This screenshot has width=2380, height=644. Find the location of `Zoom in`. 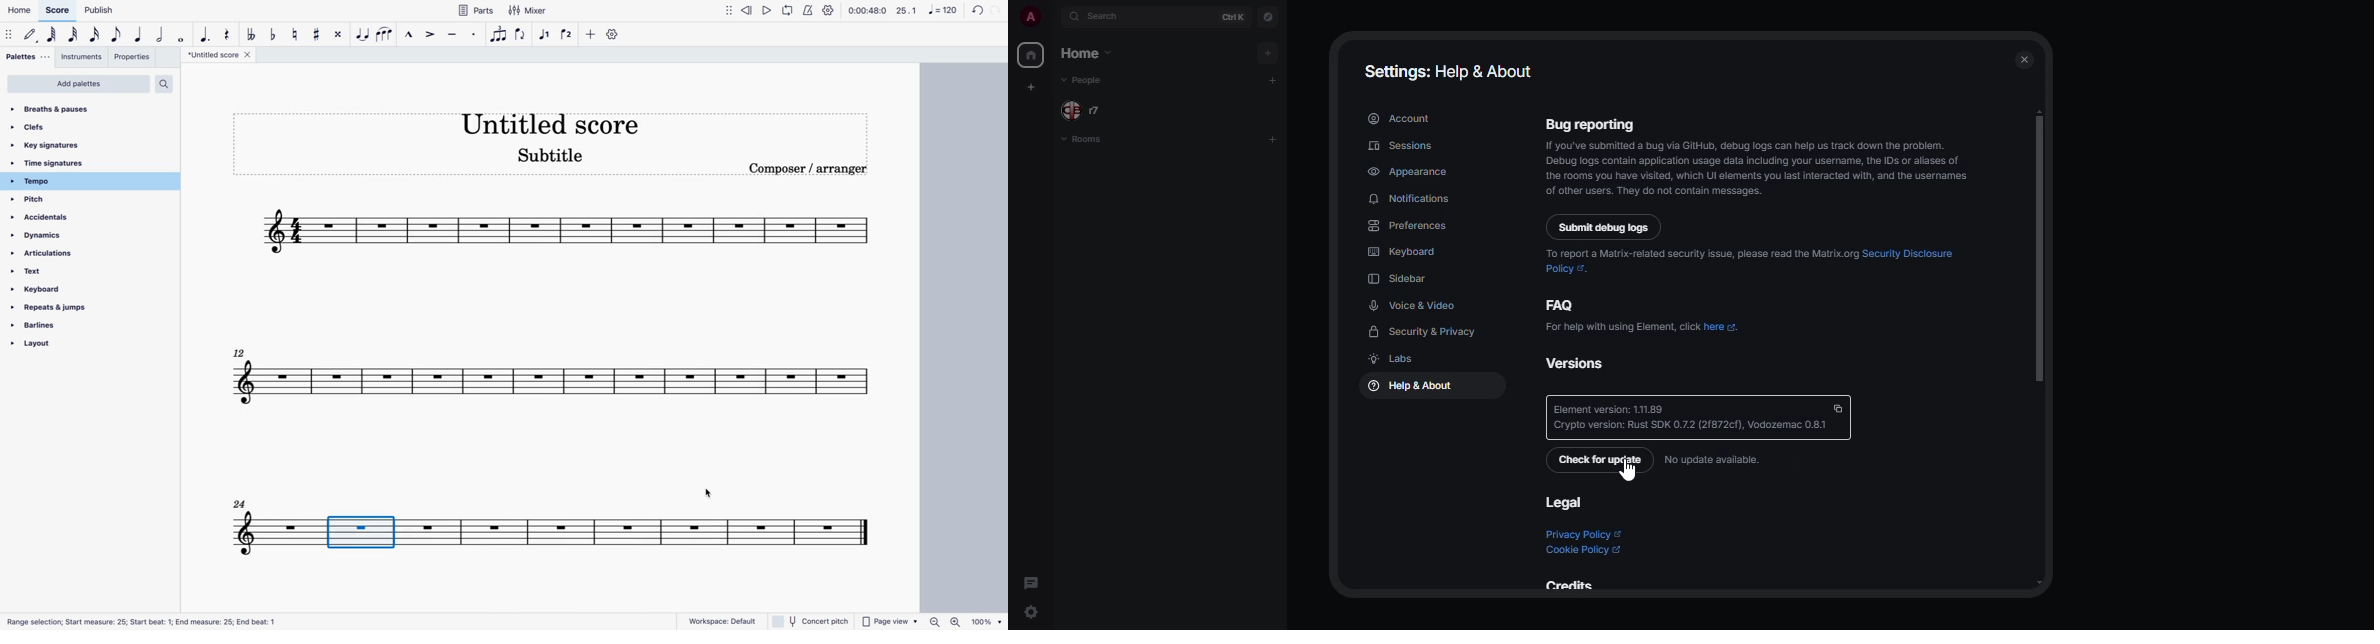

Zoom in is located at coordinates (956, 621).